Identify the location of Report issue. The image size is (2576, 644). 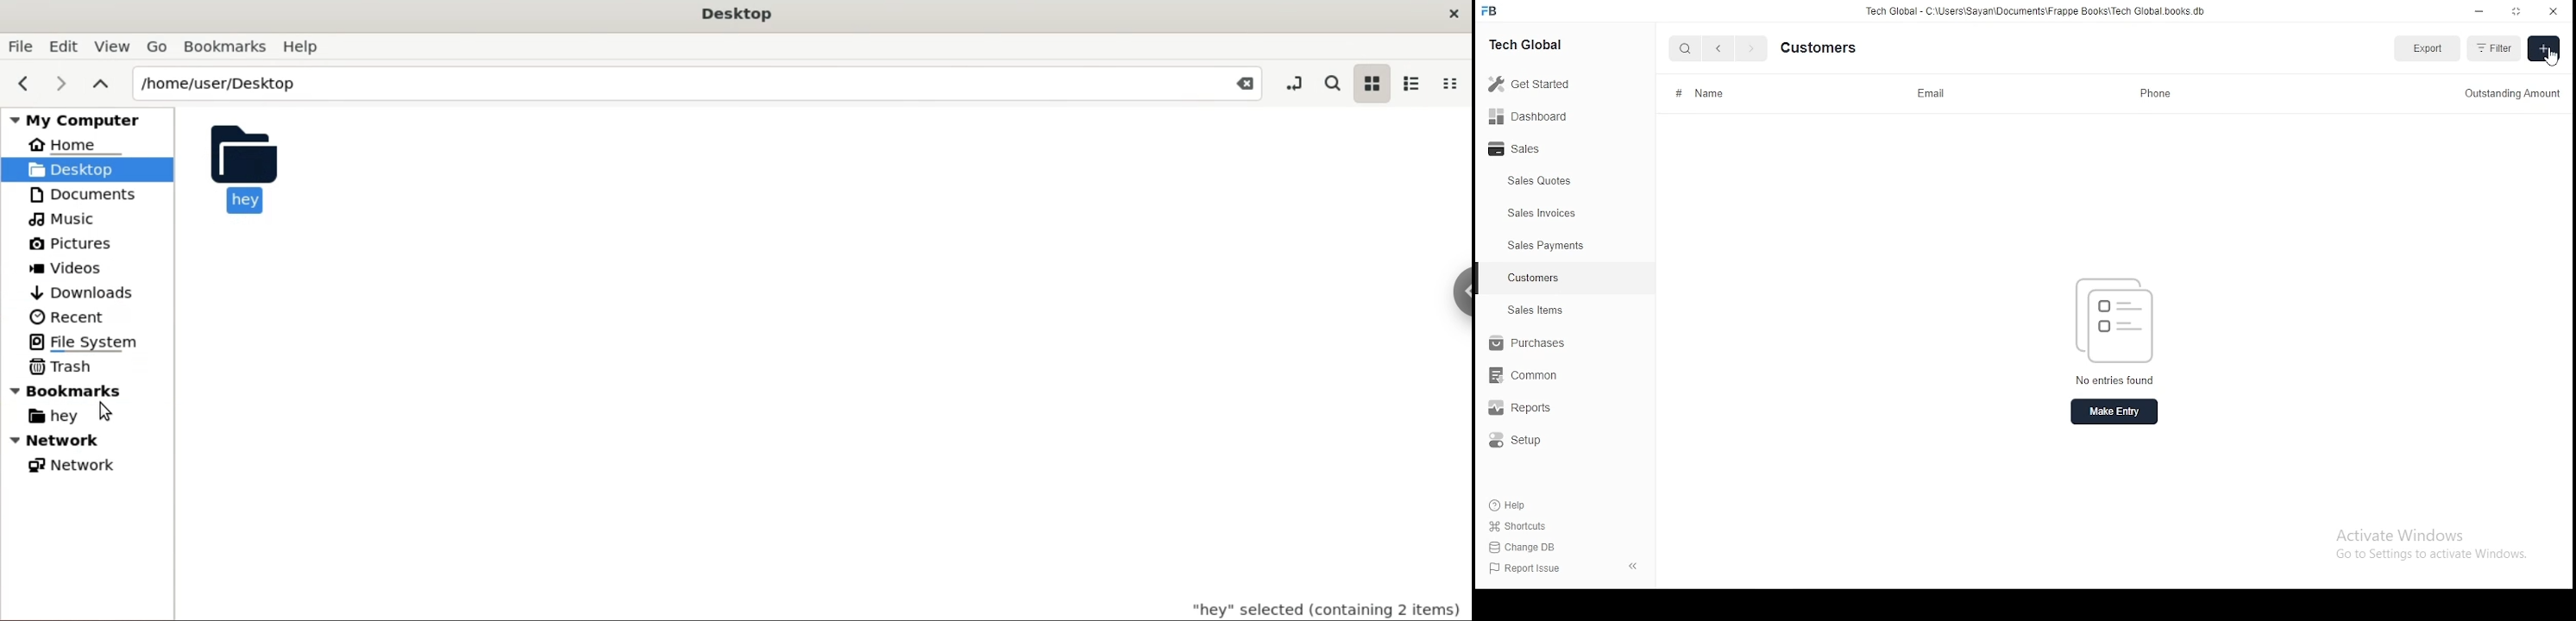
(1528, 569).